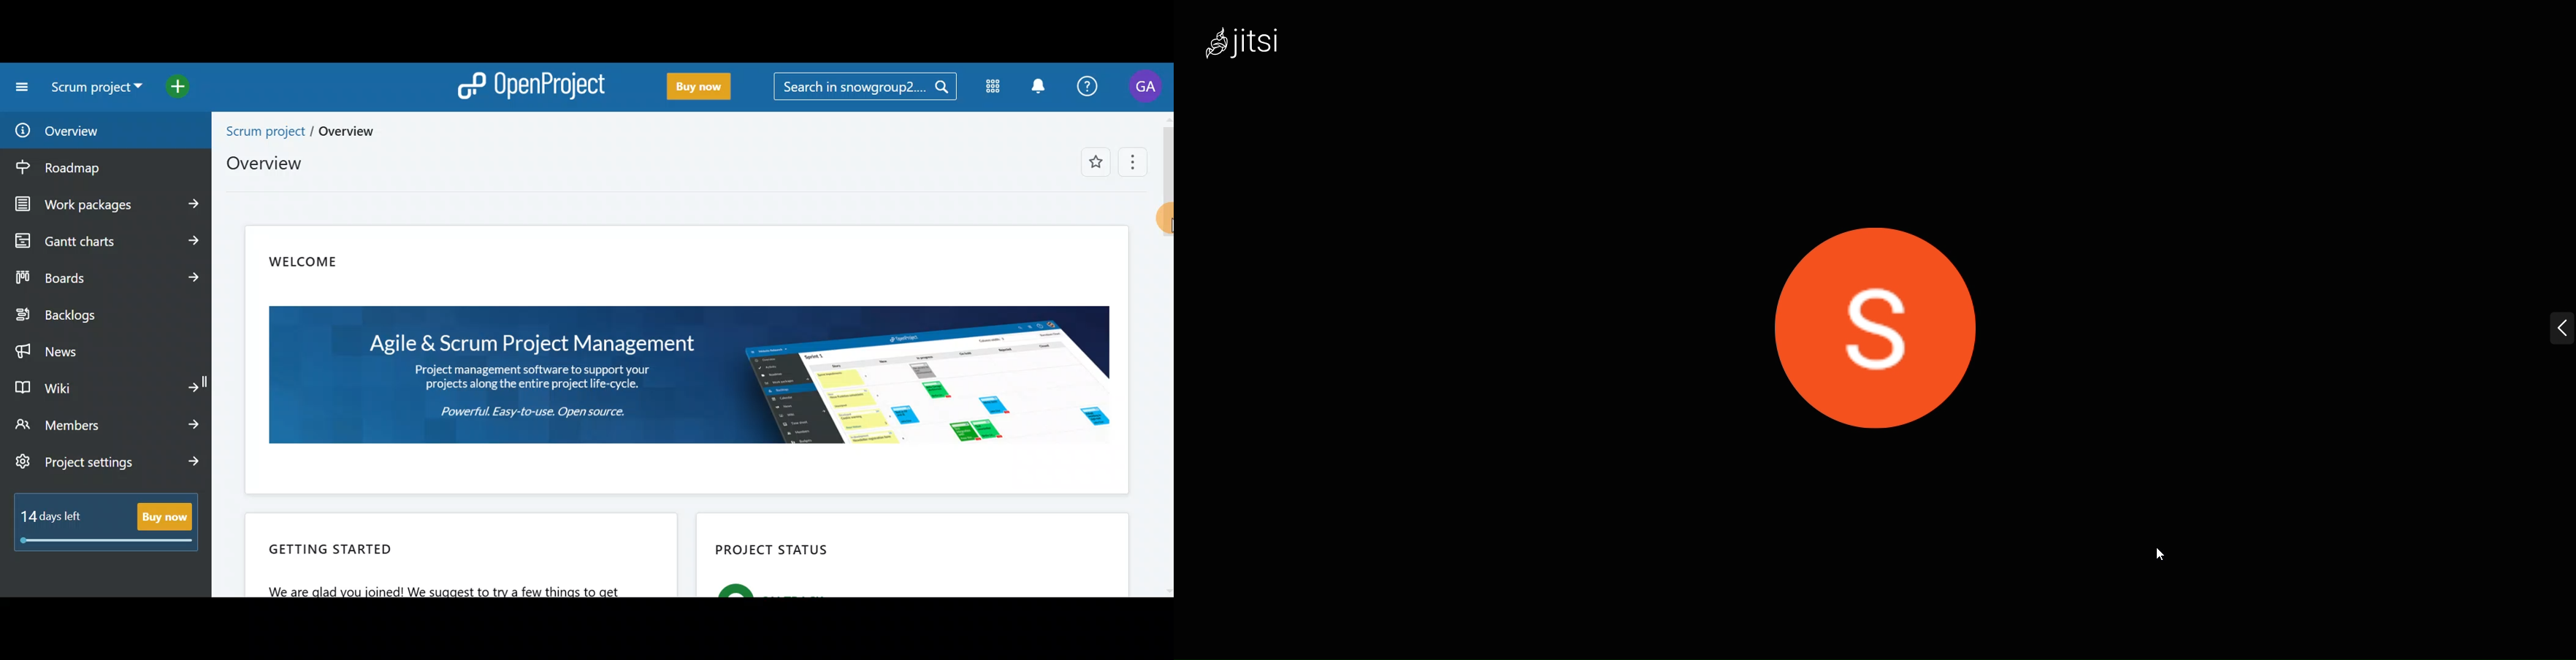 The height and width of the screenshot is (672, 2576). What do you see at coordinates (90, 131) in the screenshot?
I see `Overview` at bounding box center [90, 131].